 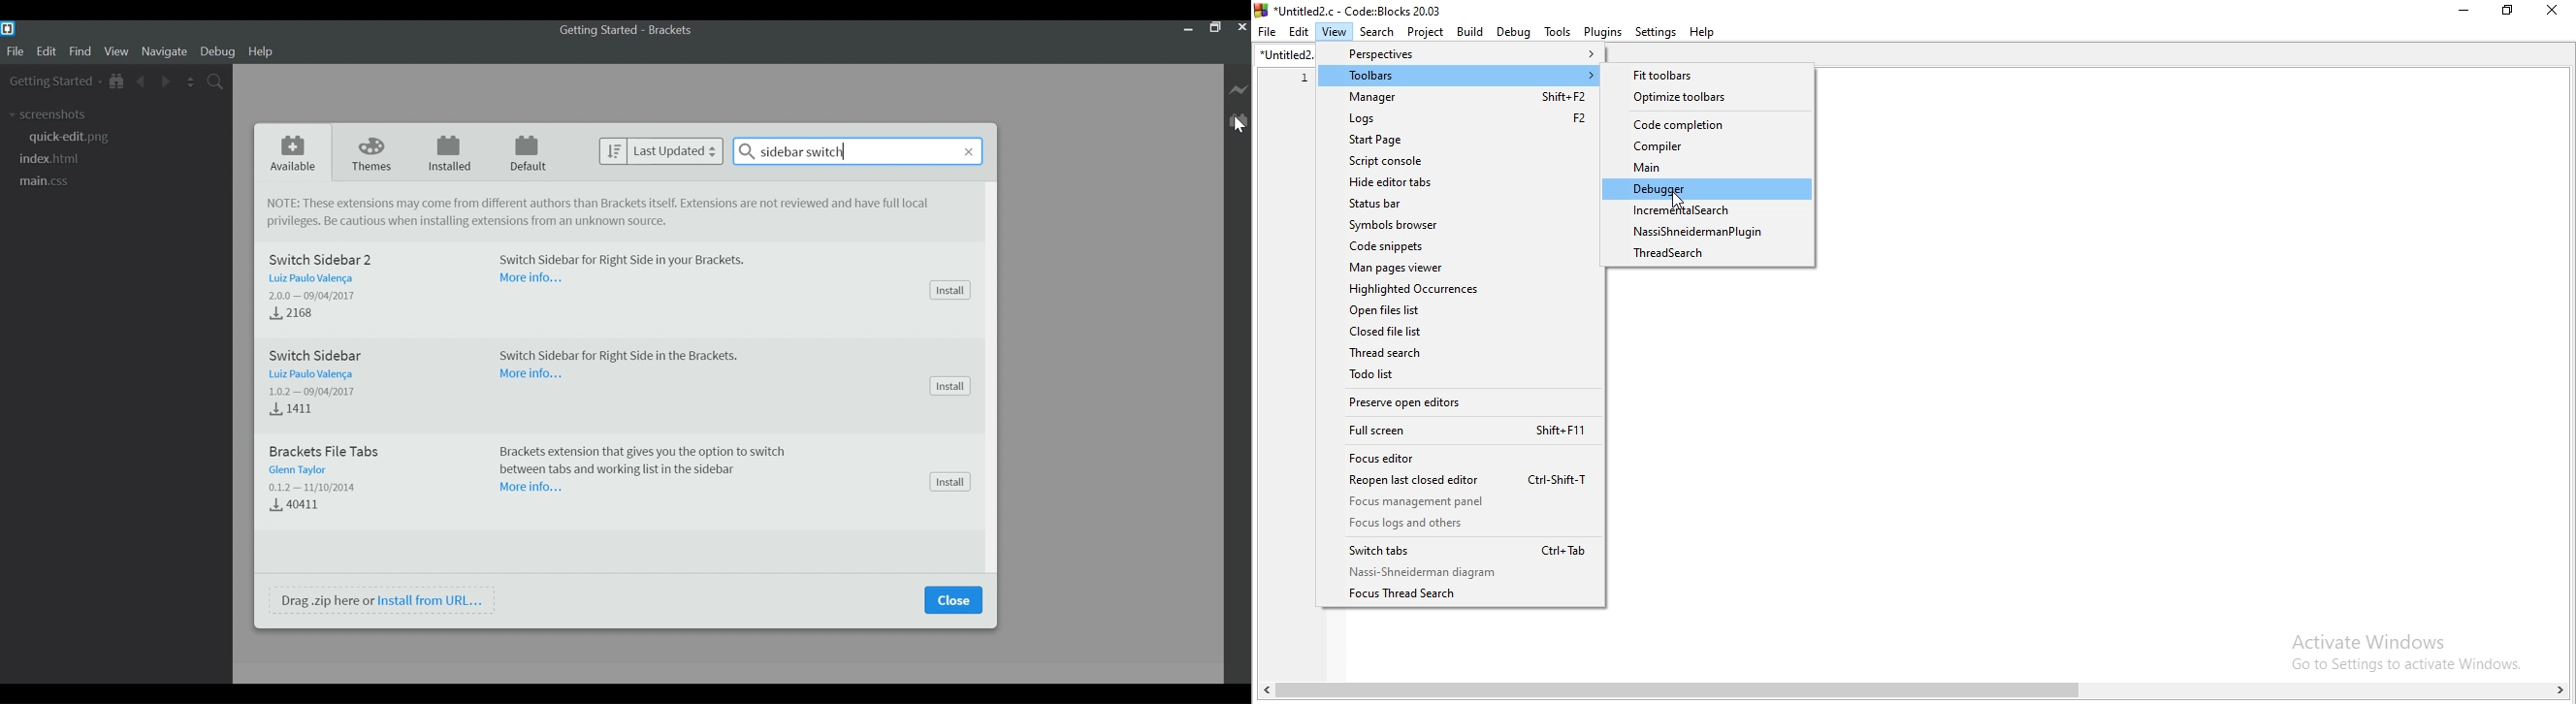 I want to click on Author, so click(x=318, y=278).